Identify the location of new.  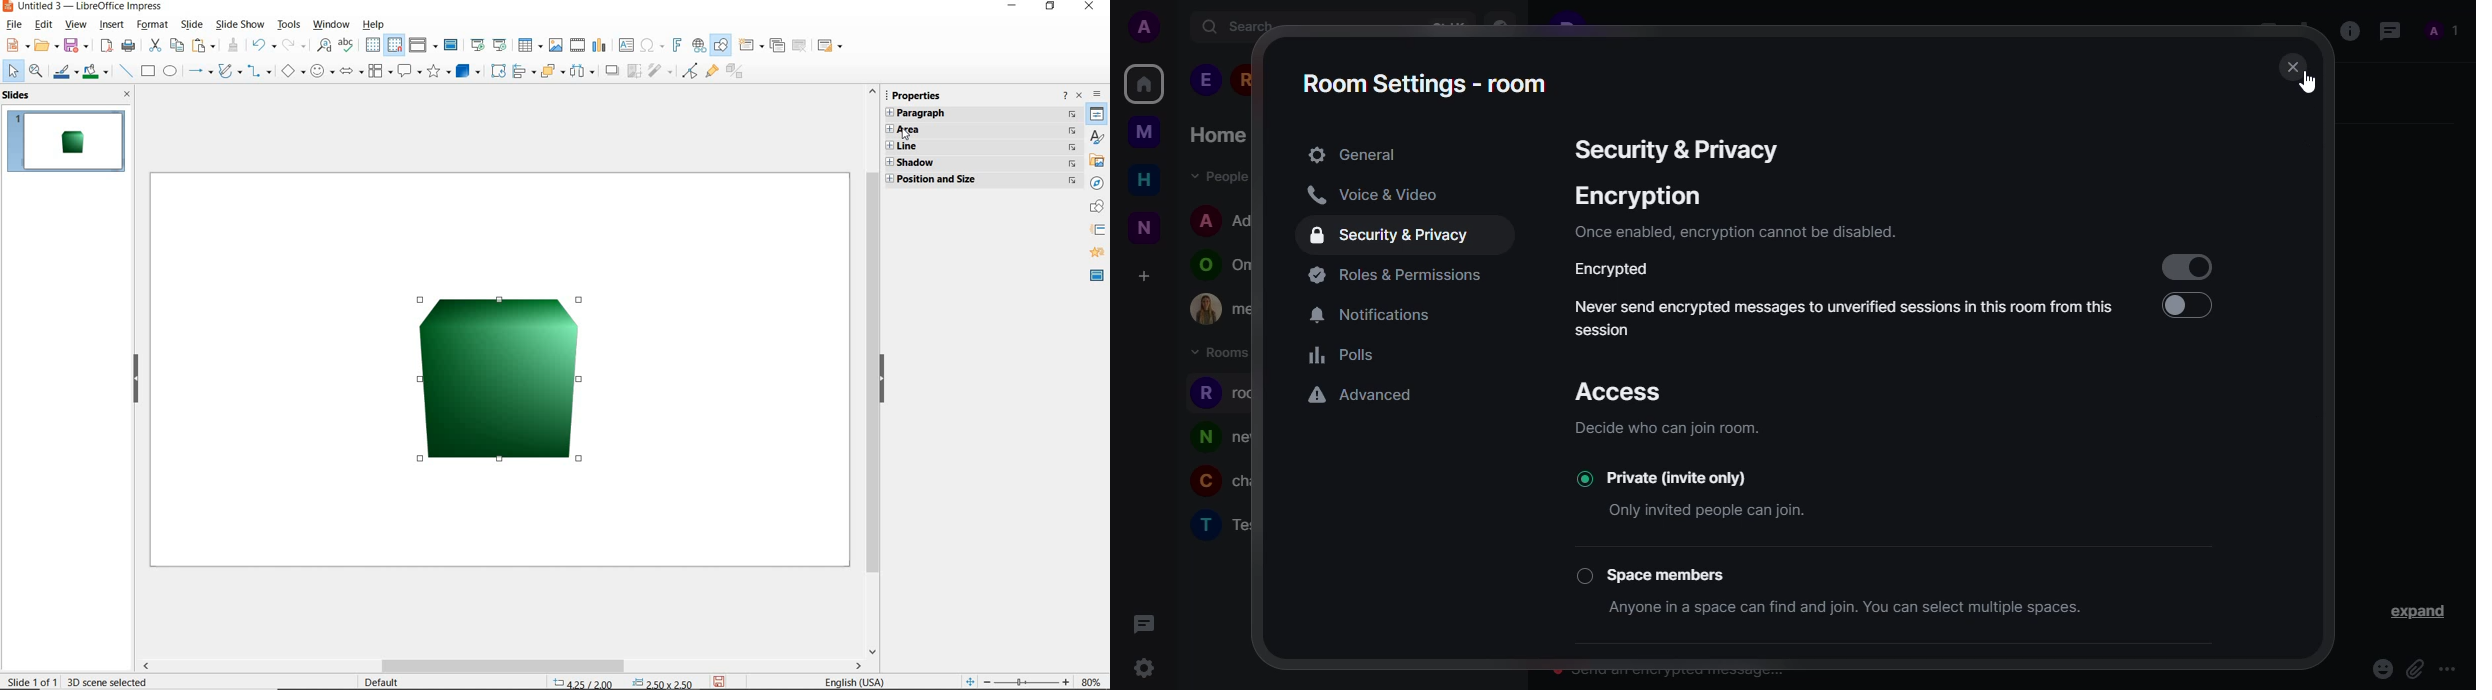
(17, 46).